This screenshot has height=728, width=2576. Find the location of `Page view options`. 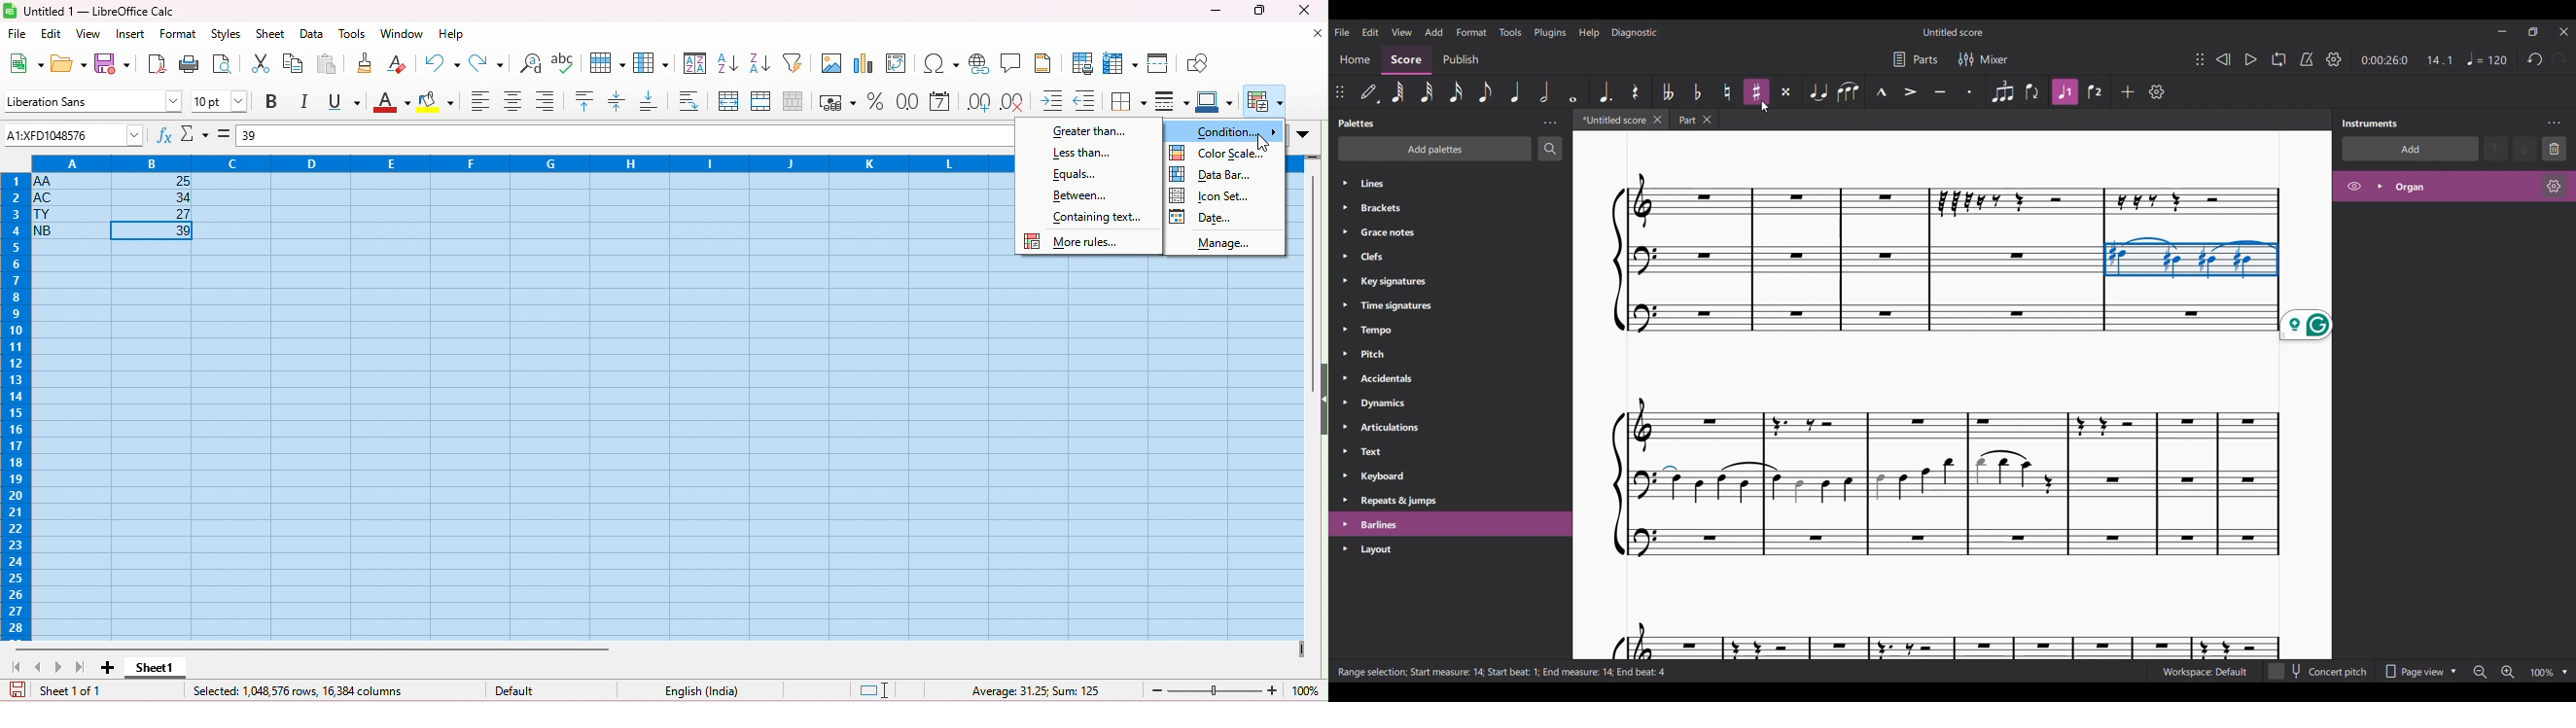

Page view options is located at coordinates (2417, 671).